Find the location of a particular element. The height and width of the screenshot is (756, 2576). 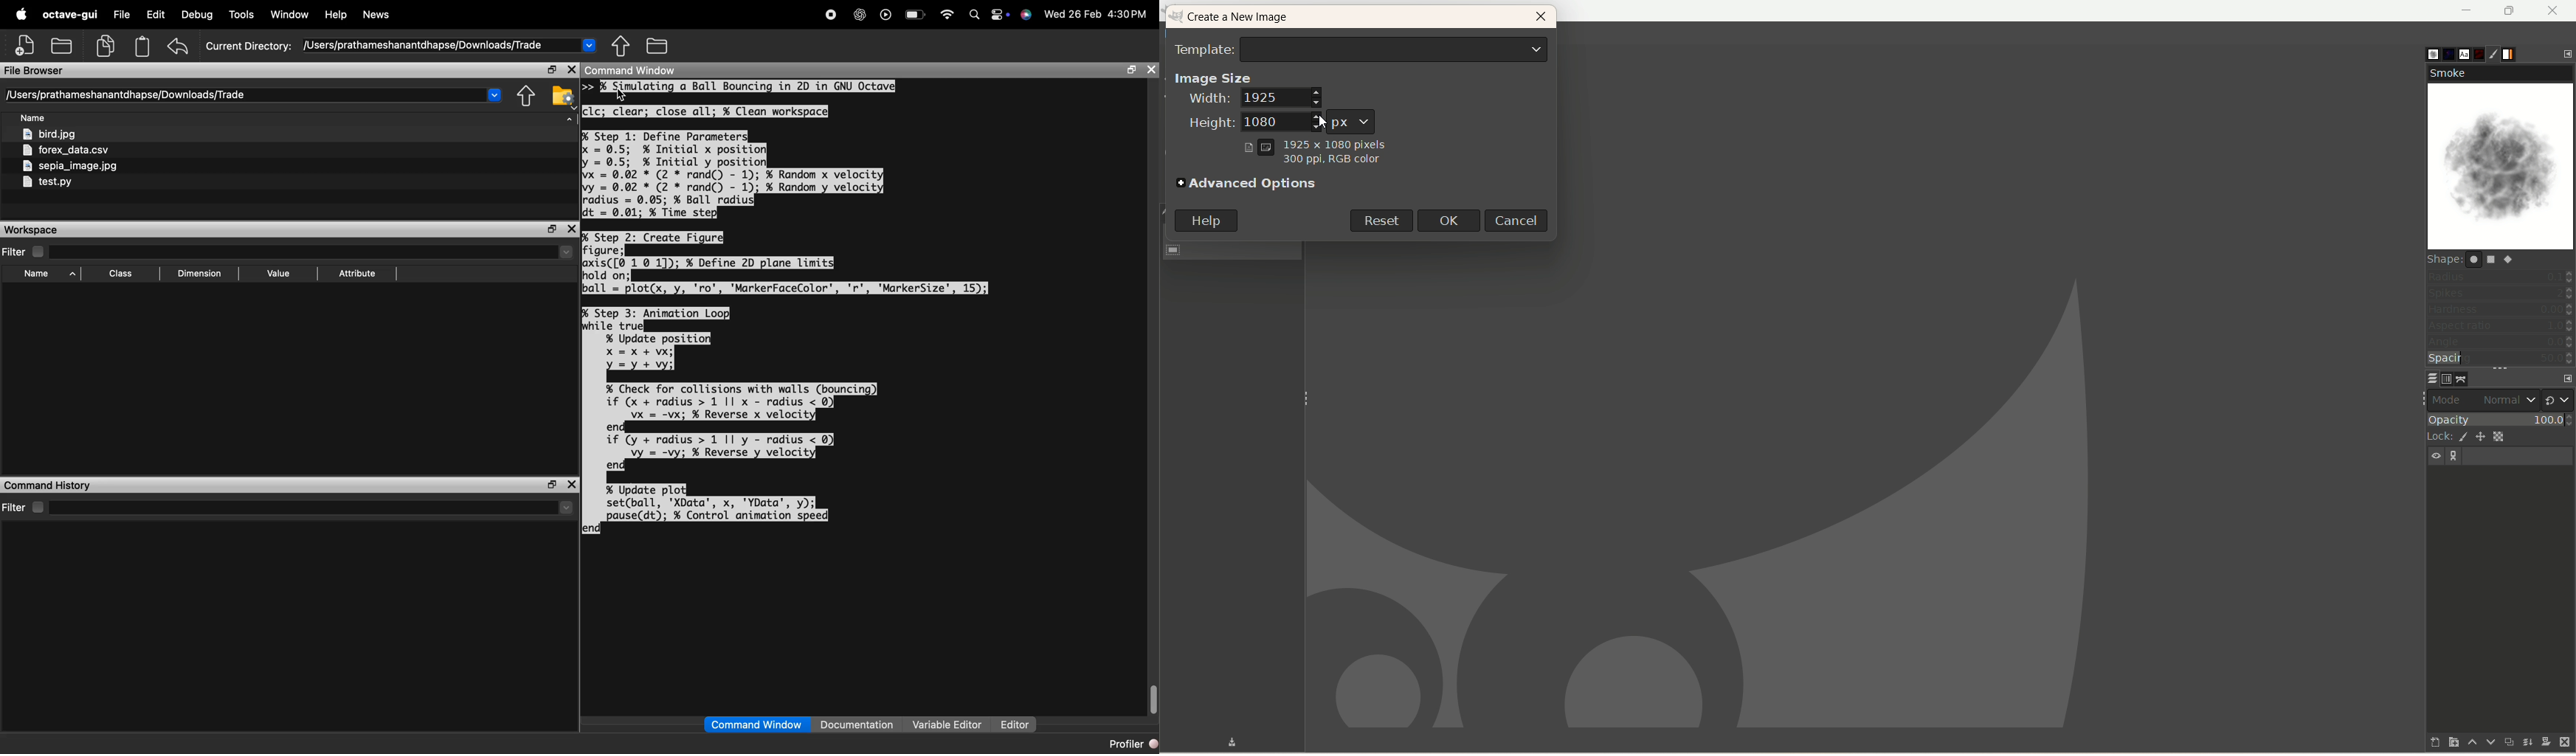

folder settings is located at coordinates (563, 96).